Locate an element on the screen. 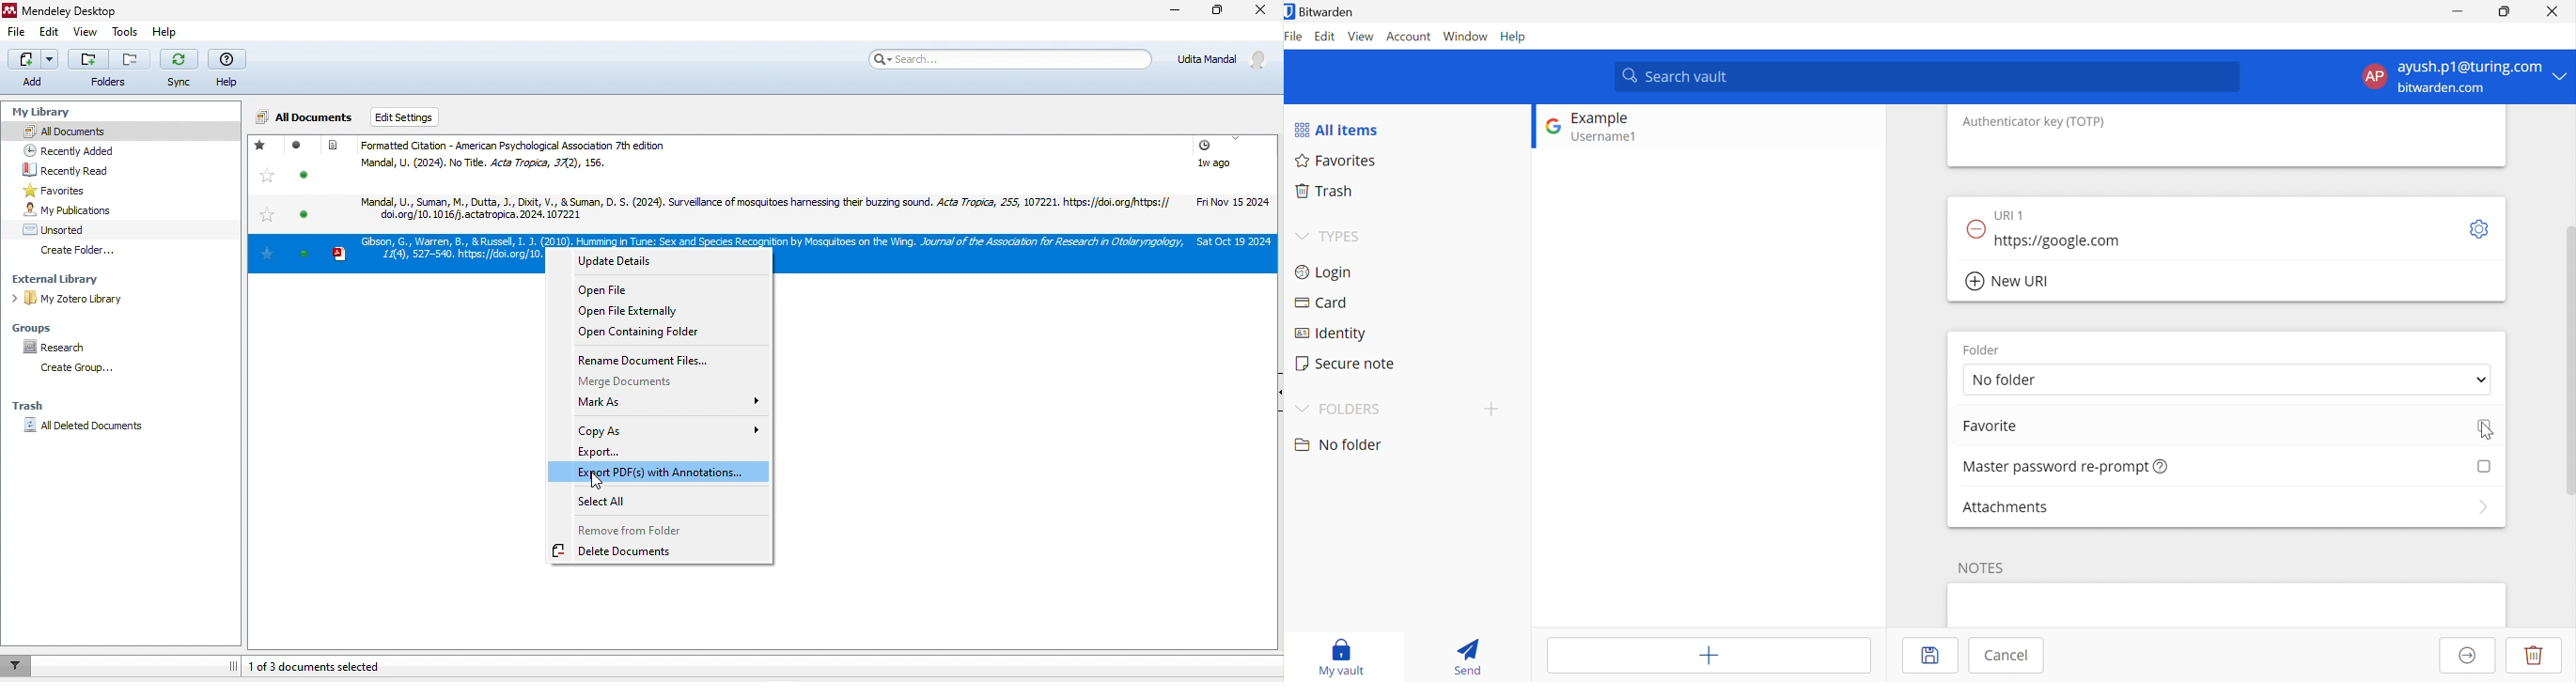  add is located at coordinates (33, 70).